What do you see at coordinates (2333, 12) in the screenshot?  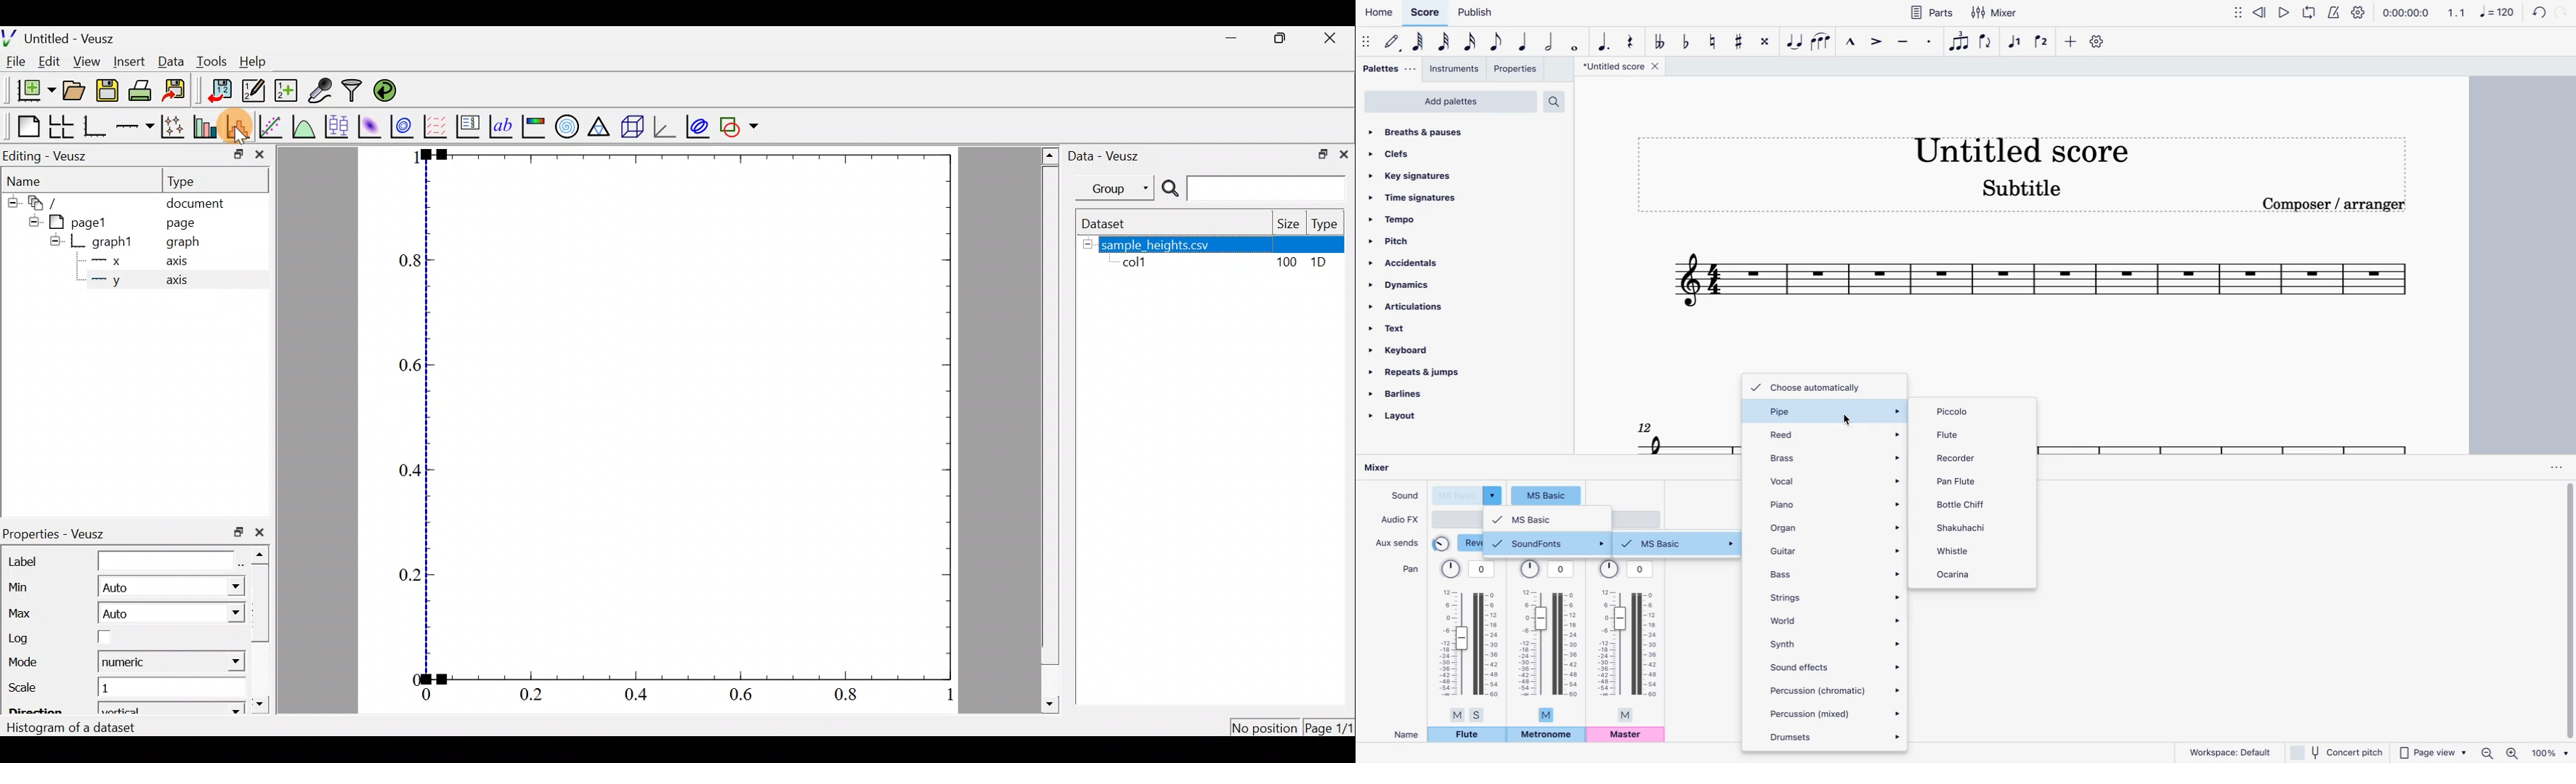 I see `metronome` at bounding box center [2333, 12].